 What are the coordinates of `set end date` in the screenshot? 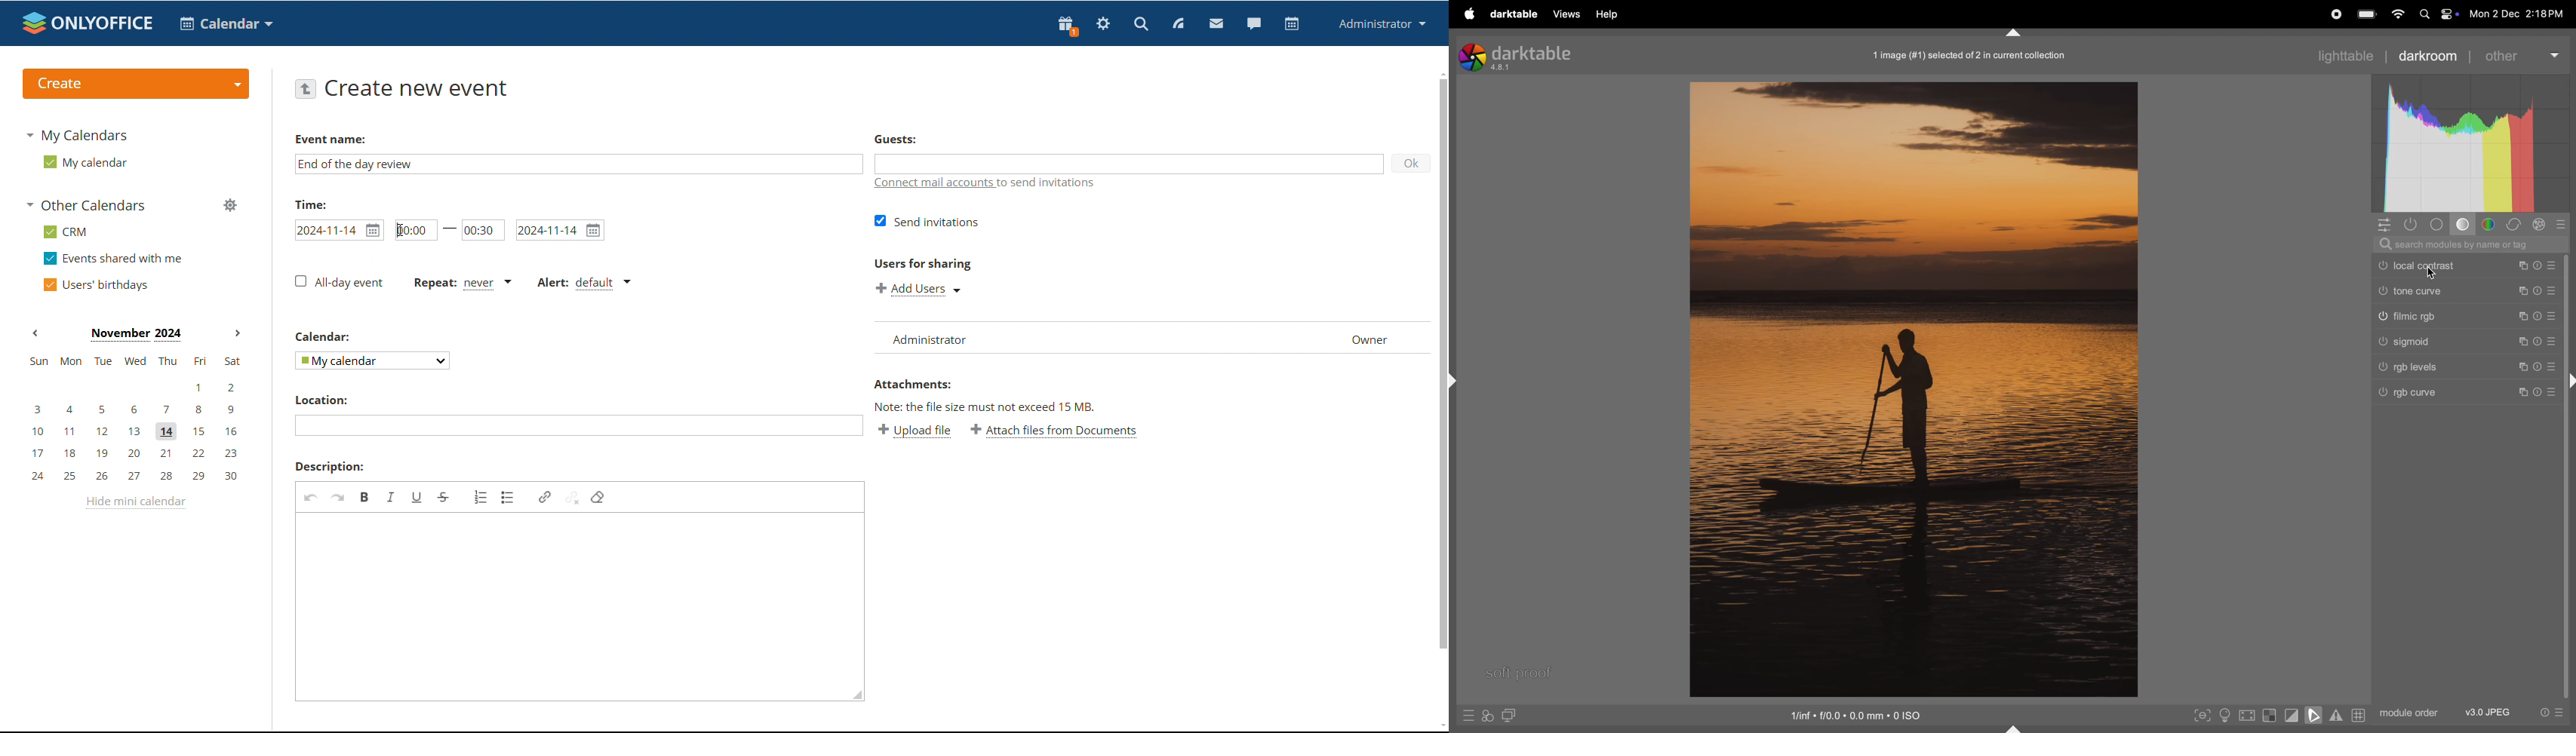 It's located at (561, 230).